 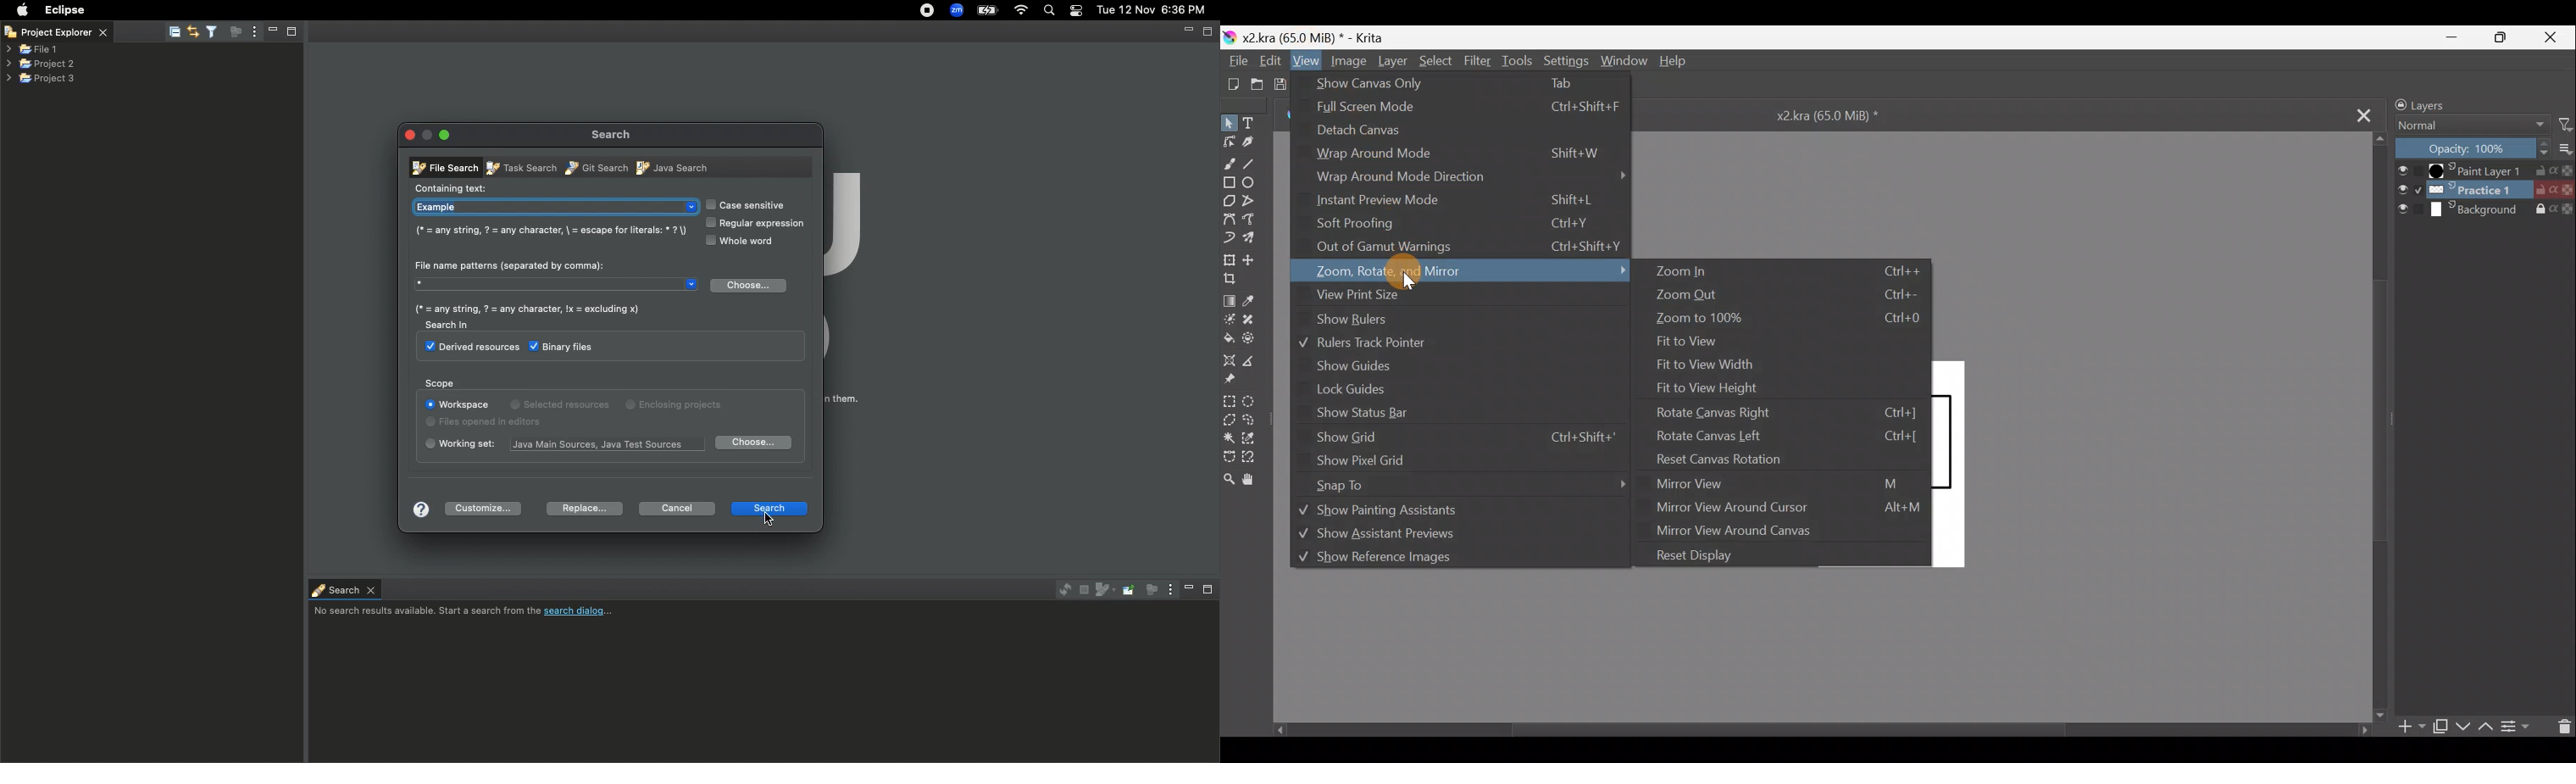 I want to click on Derived resources, so click(x=468, y=348).